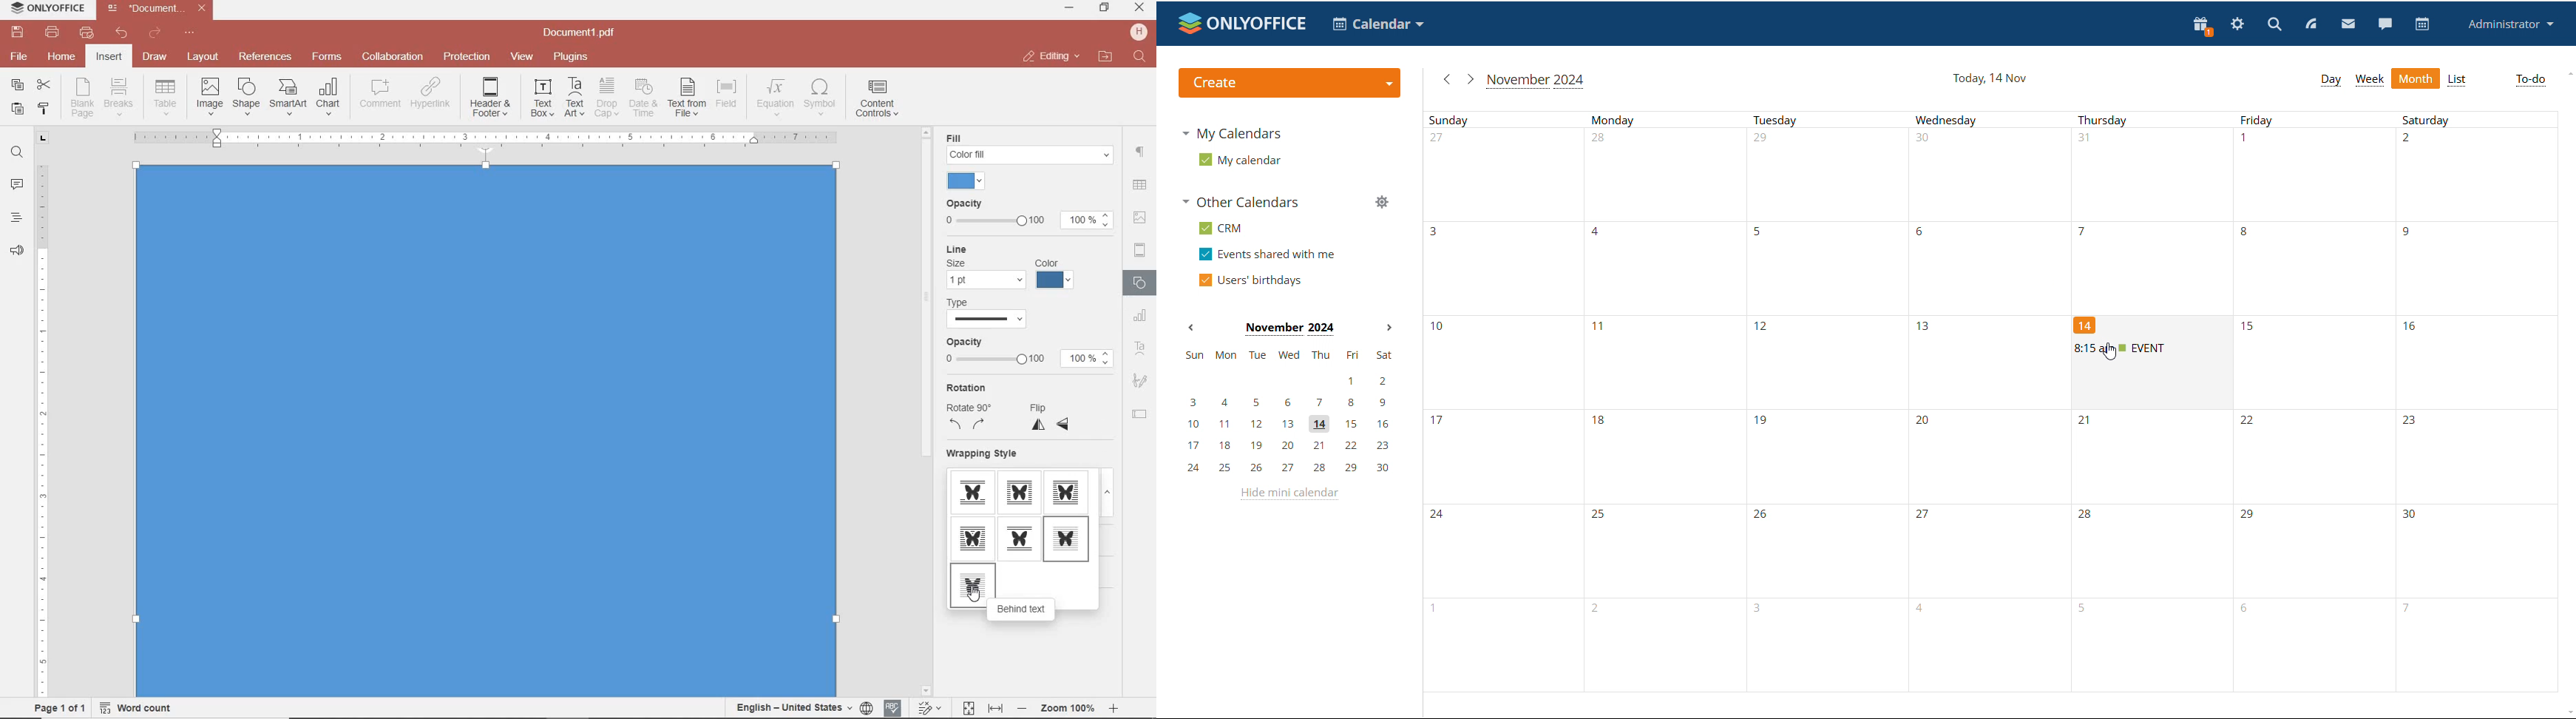 This screenshot has width=2576, height=728. I want to click on heading, so click(17, 217).